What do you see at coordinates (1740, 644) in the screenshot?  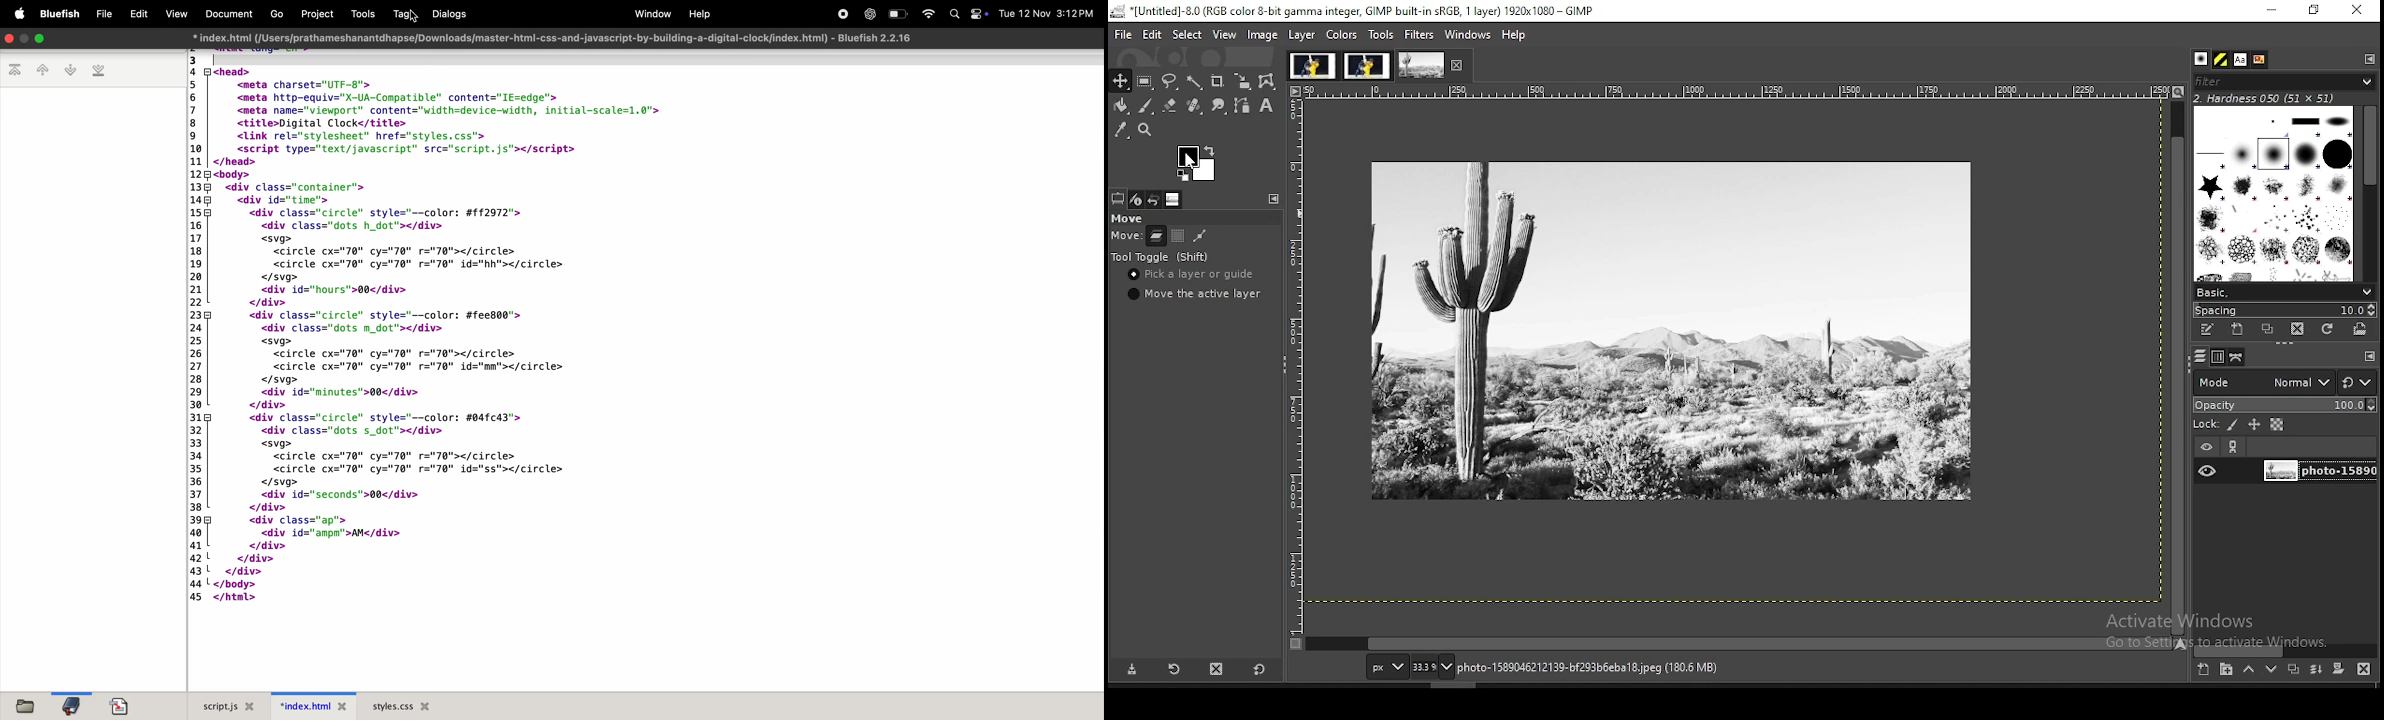 I see `scroll bar` at bounding box center [1740, 644].